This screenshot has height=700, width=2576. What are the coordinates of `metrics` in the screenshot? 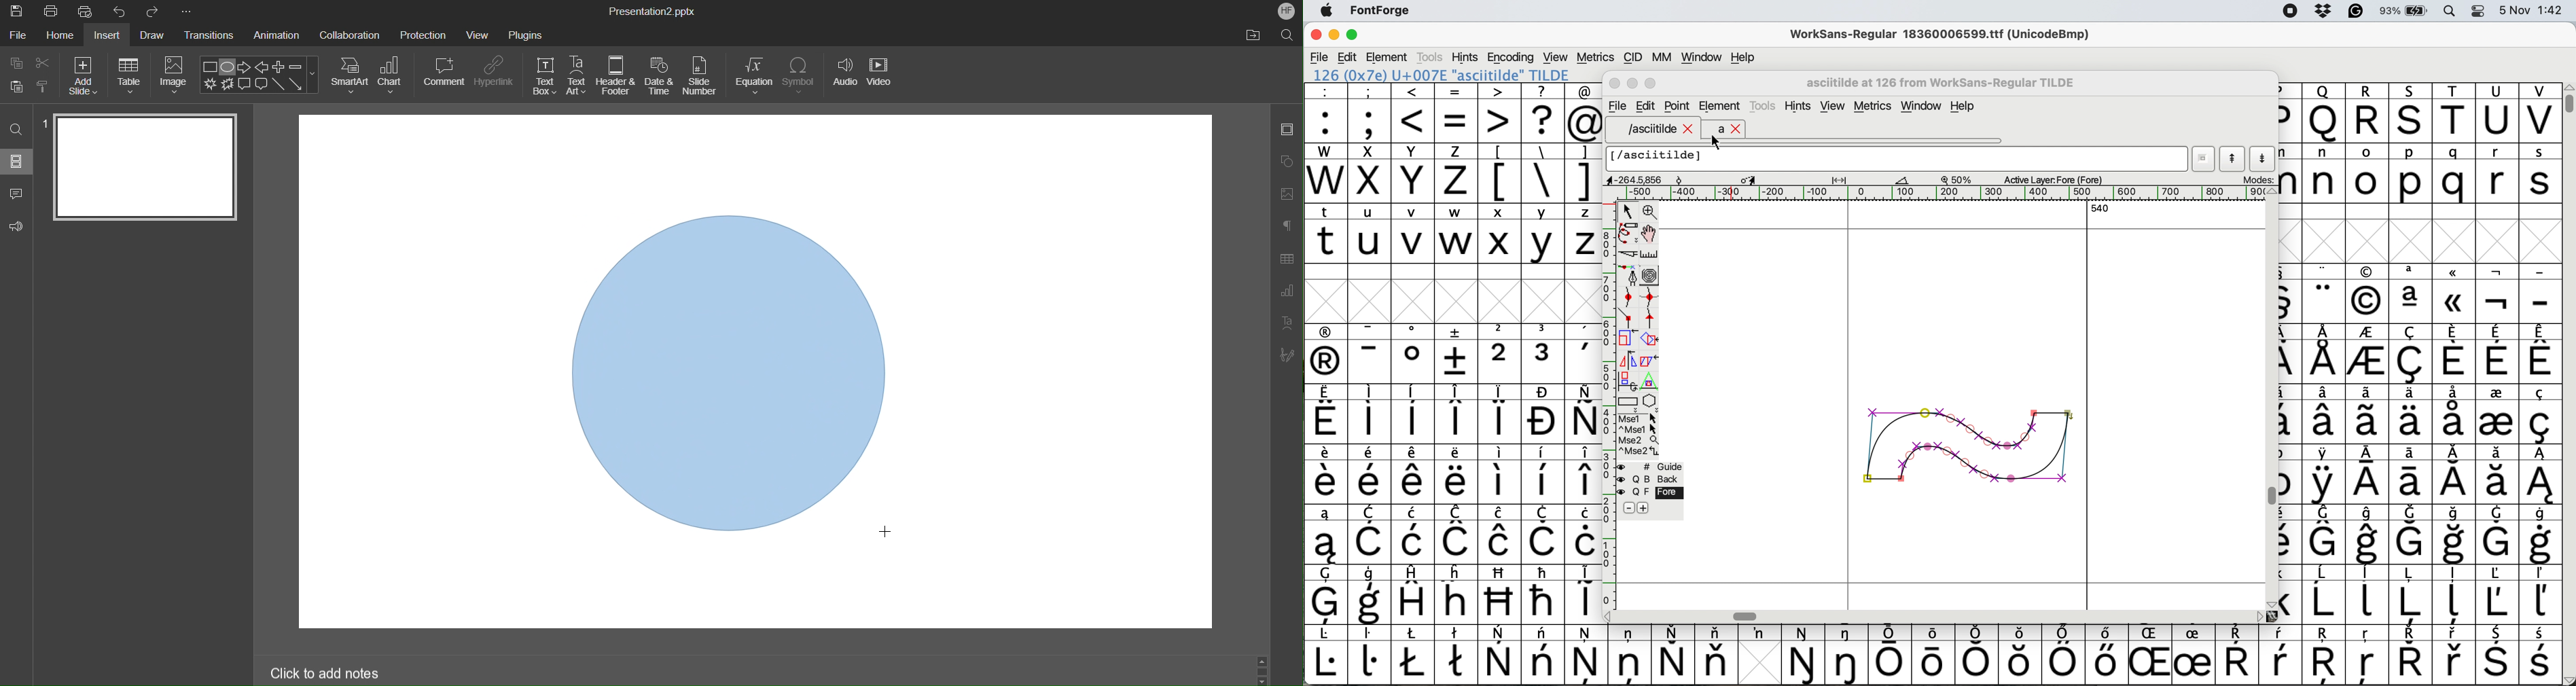 It's located at (1876, 107).